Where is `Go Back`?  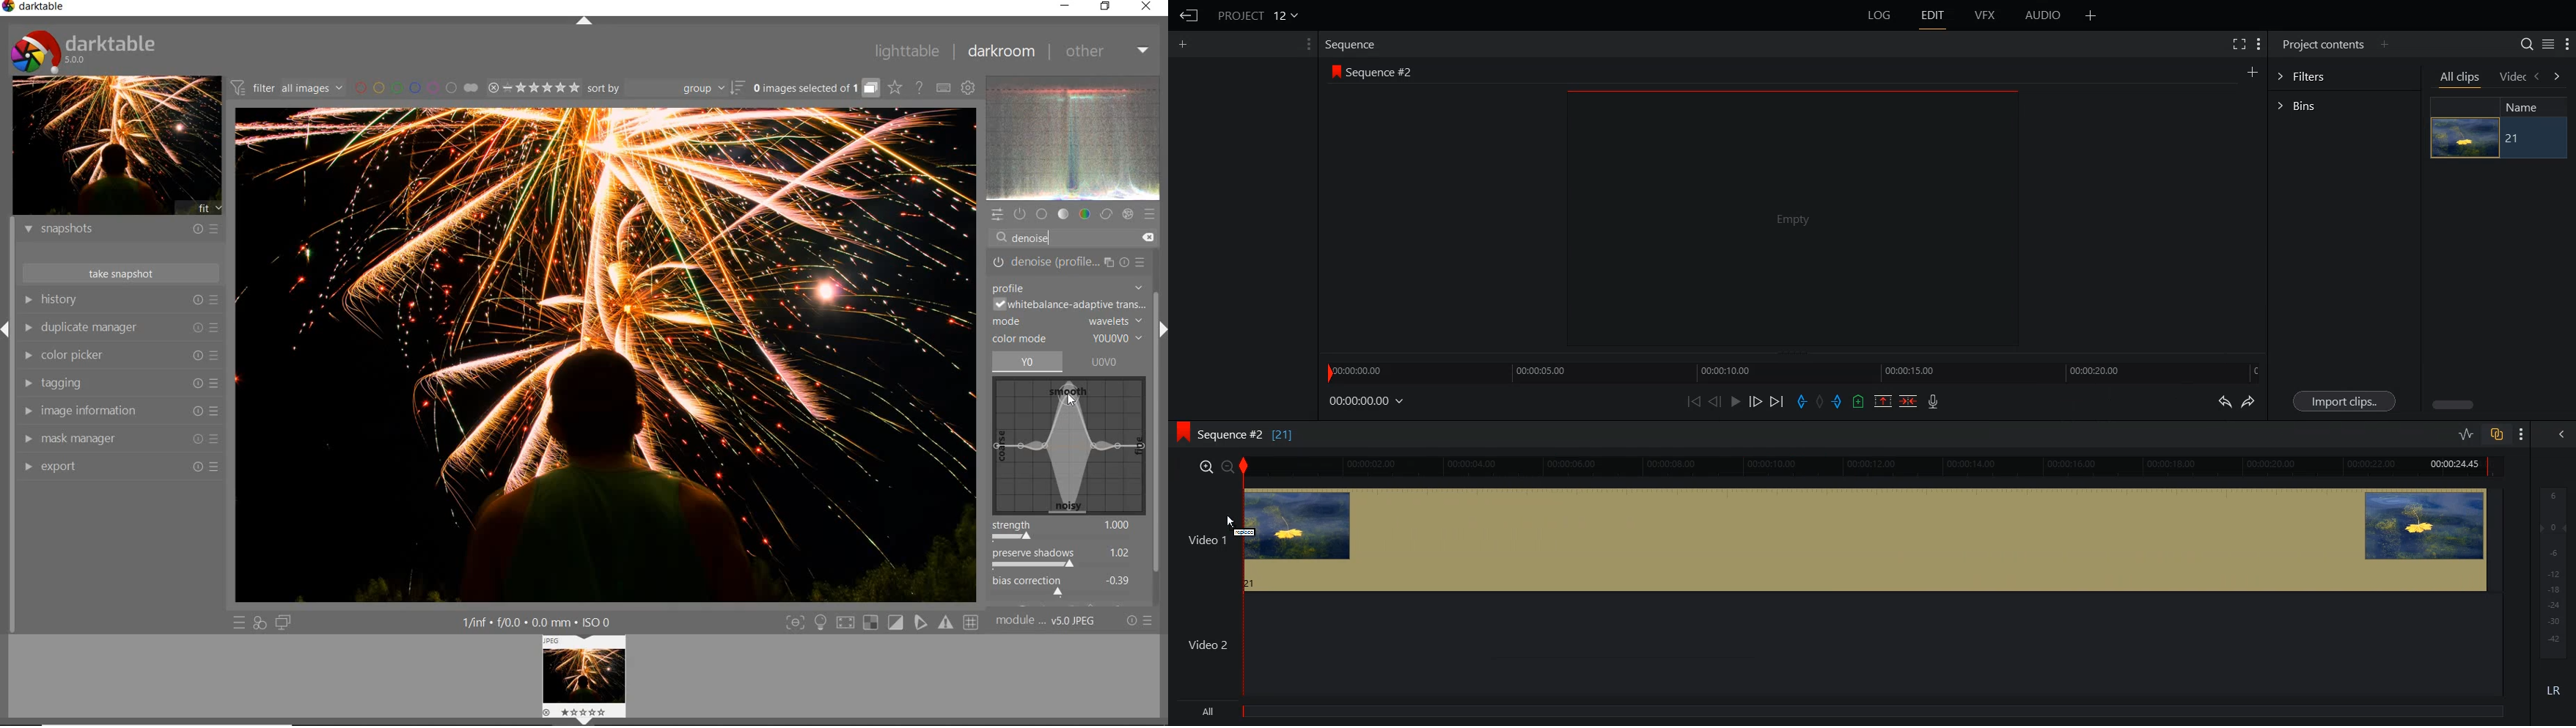 Go Back is located at coordinates (1190, 16).